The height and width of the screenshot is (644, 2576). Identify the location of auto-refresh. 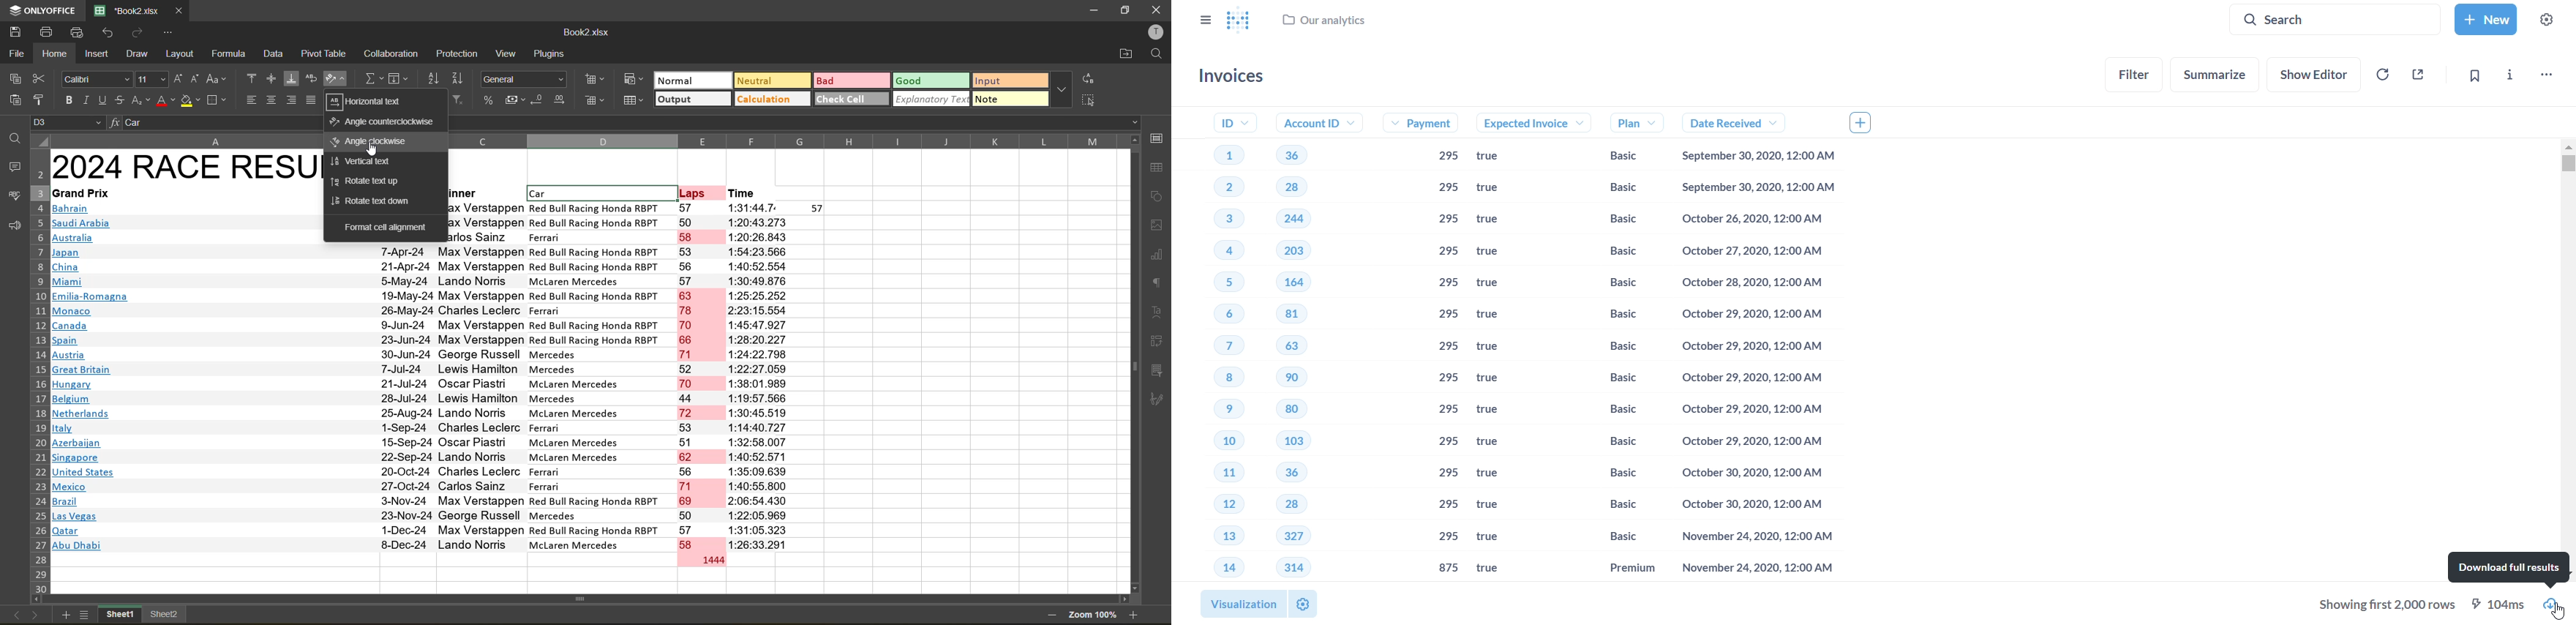
(2381, 74).